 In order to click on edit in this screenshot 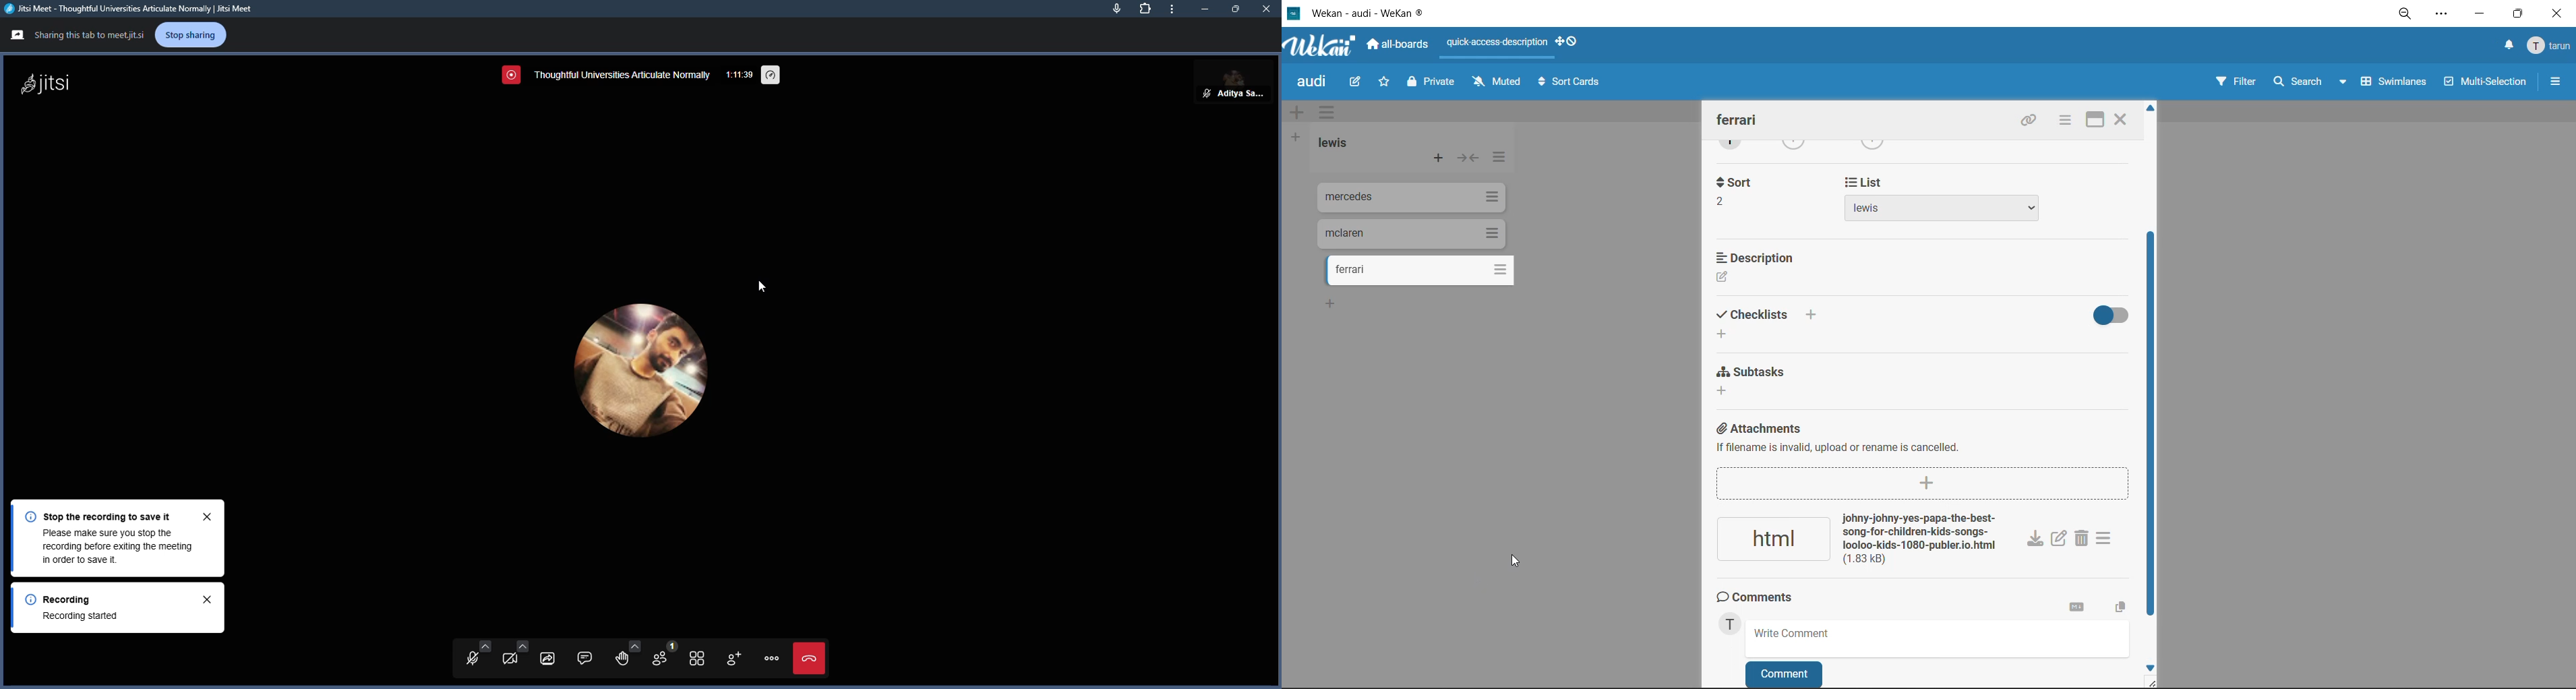, I will do `click(1358, 82)`.